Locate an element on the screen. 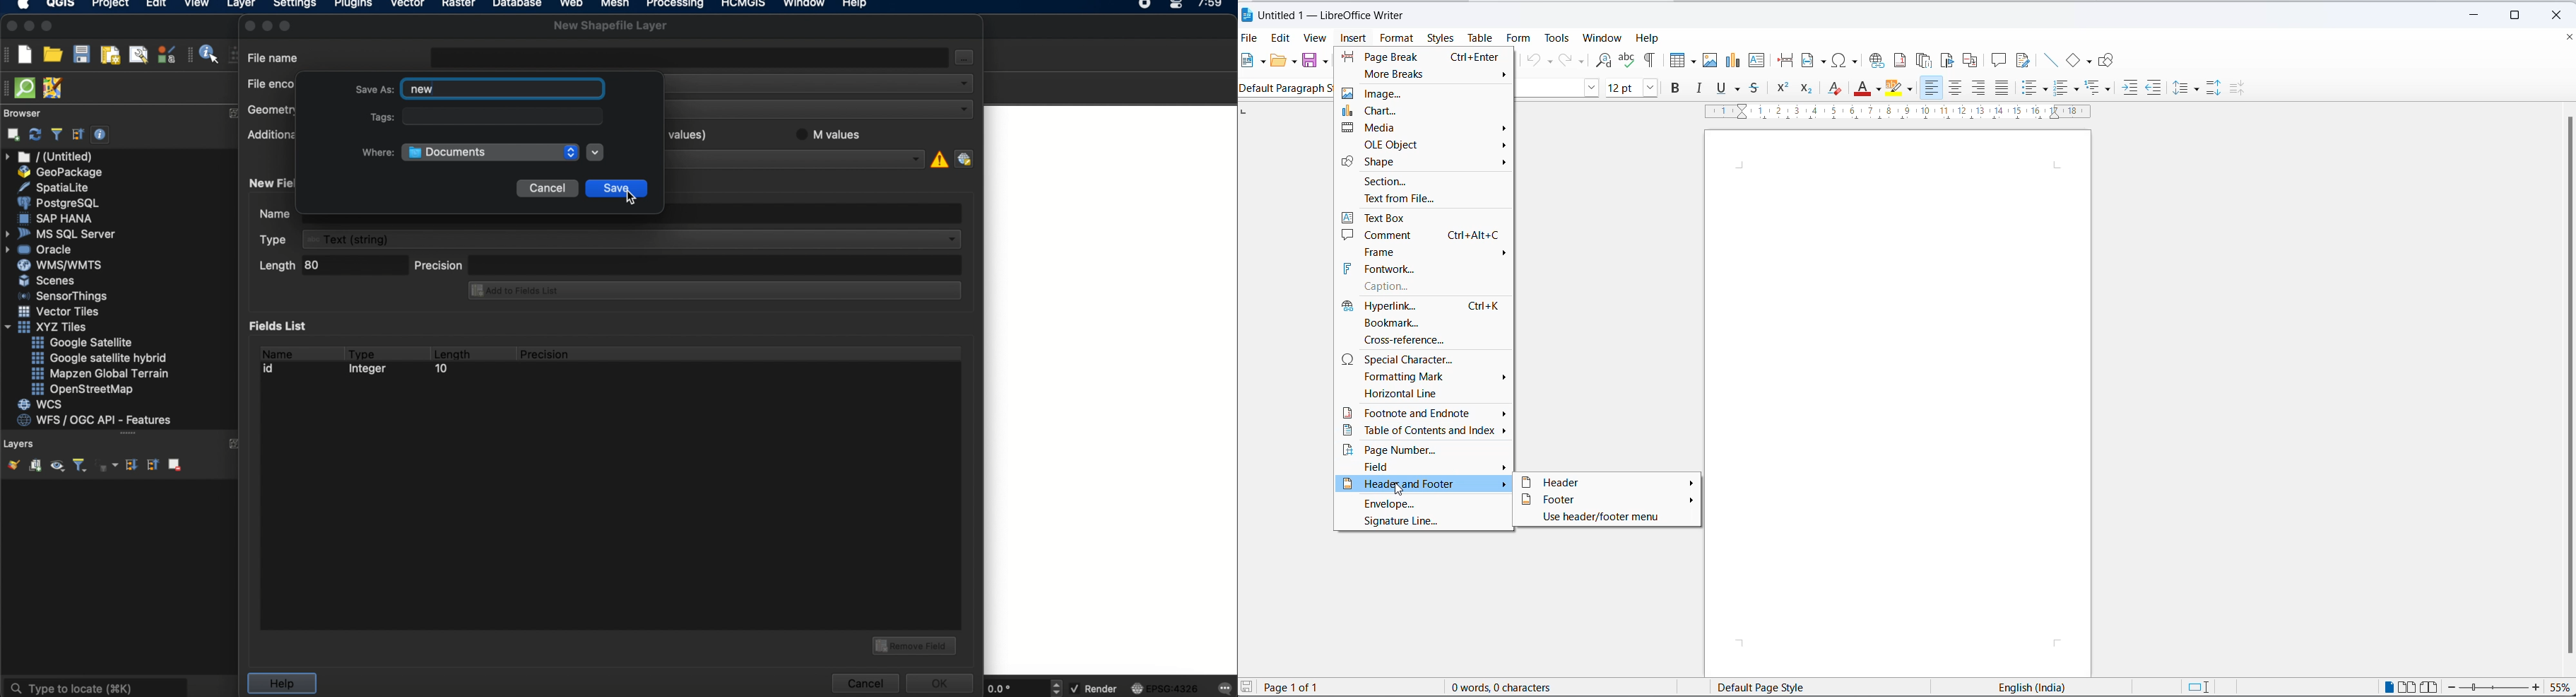 The height and width of the screenshot is (700, 2576). header and footer is located at coordinates (1422, 484).